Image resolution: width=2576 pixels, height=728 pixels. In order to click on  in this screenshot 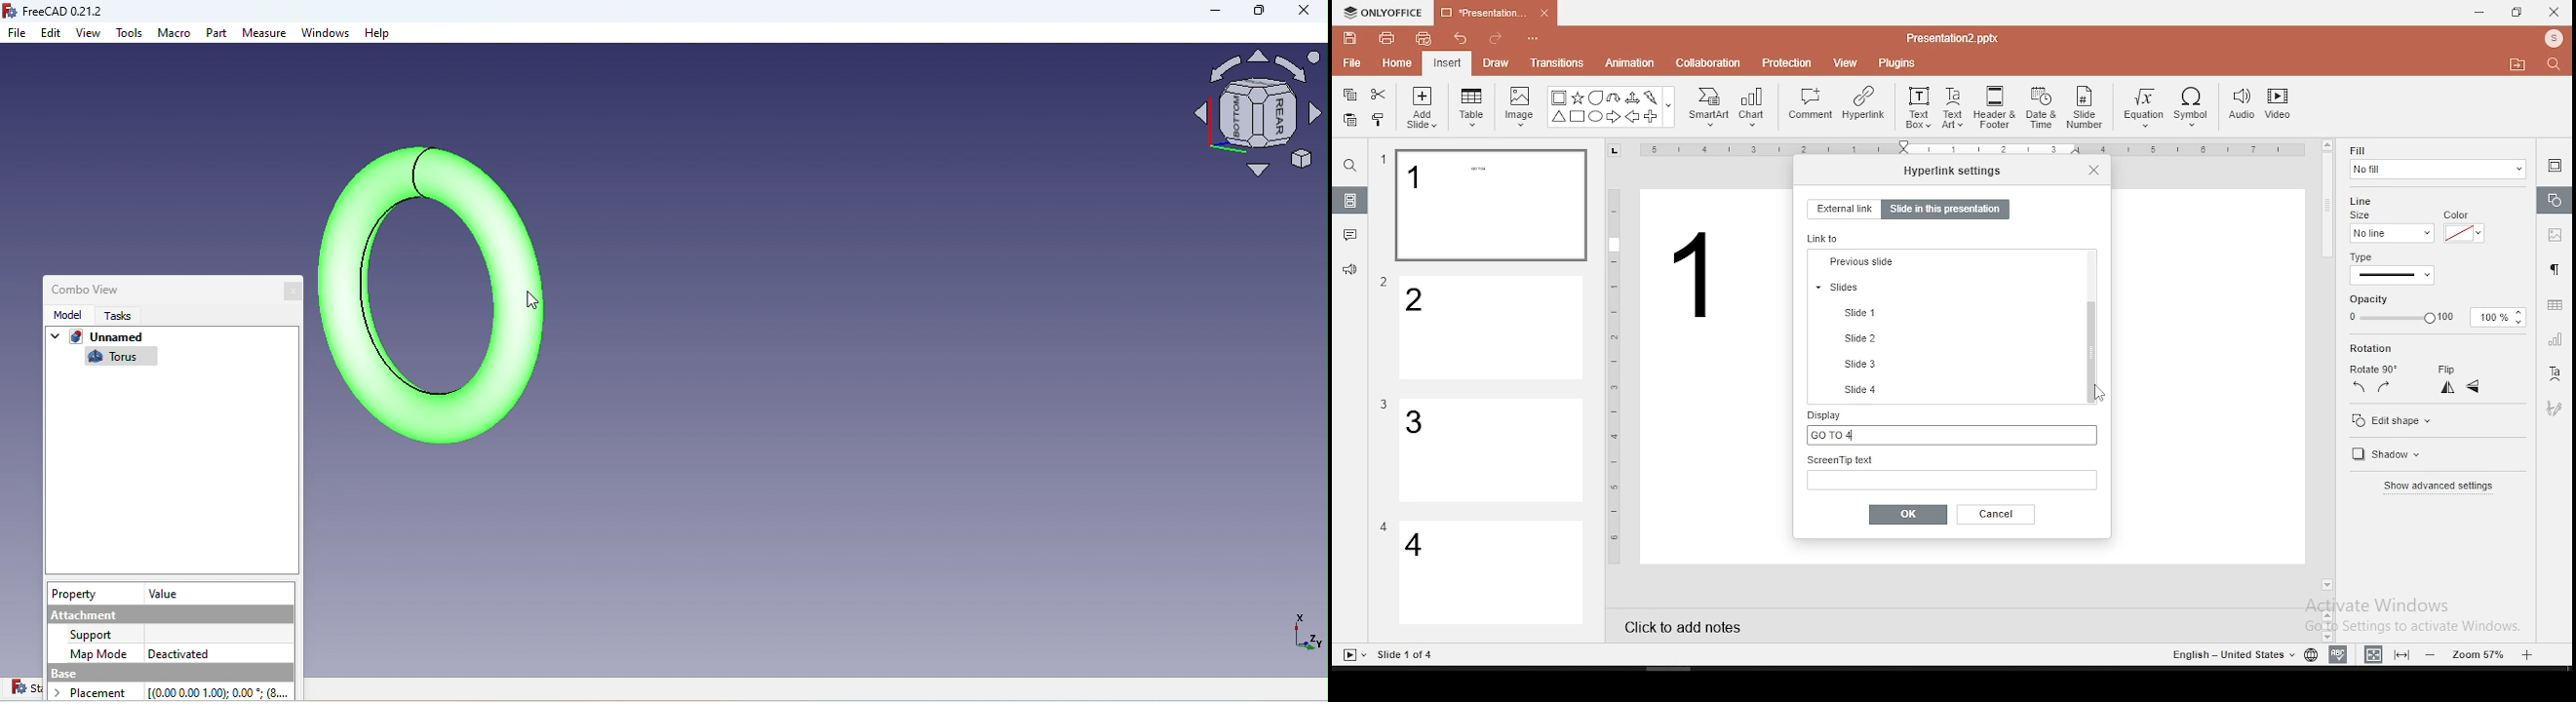, I will do `click(1384, 405)`.